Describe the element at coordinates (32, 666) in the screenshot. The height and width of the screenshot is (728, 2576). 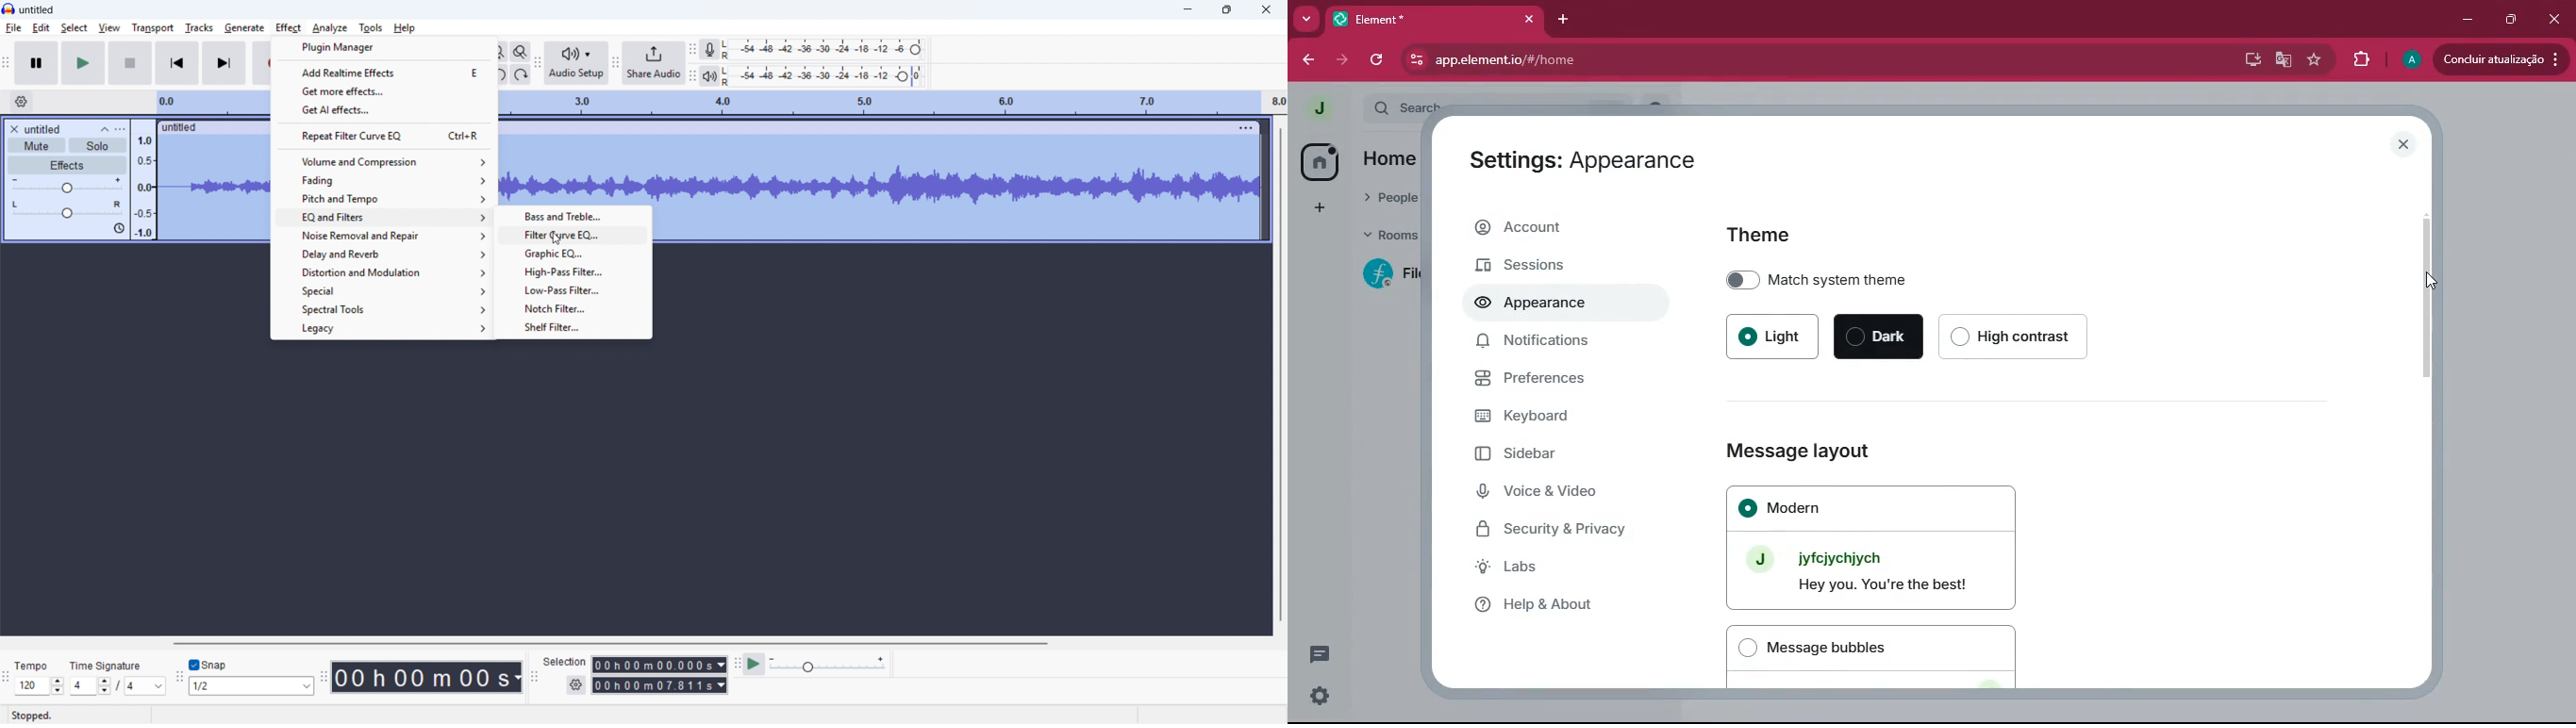
I see `tempo` at that location.